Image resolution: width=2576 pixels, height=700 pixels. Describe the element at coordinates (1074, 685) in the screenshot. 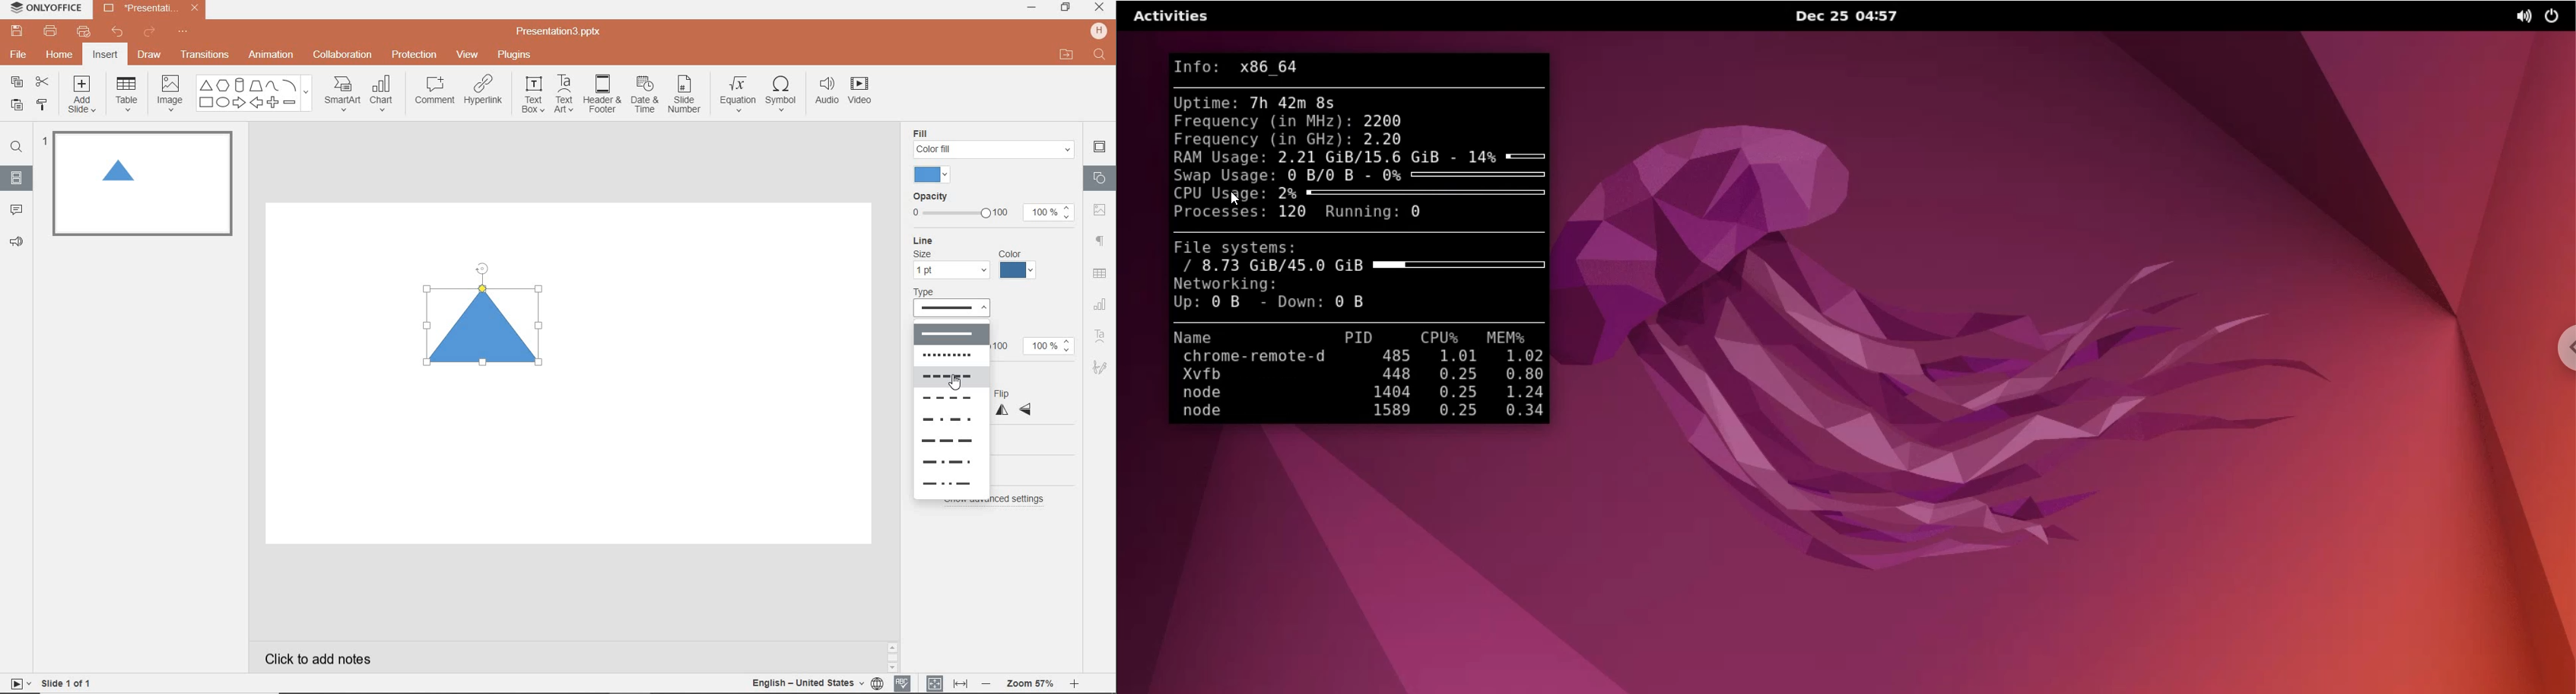

I see `zoom in` at that location.